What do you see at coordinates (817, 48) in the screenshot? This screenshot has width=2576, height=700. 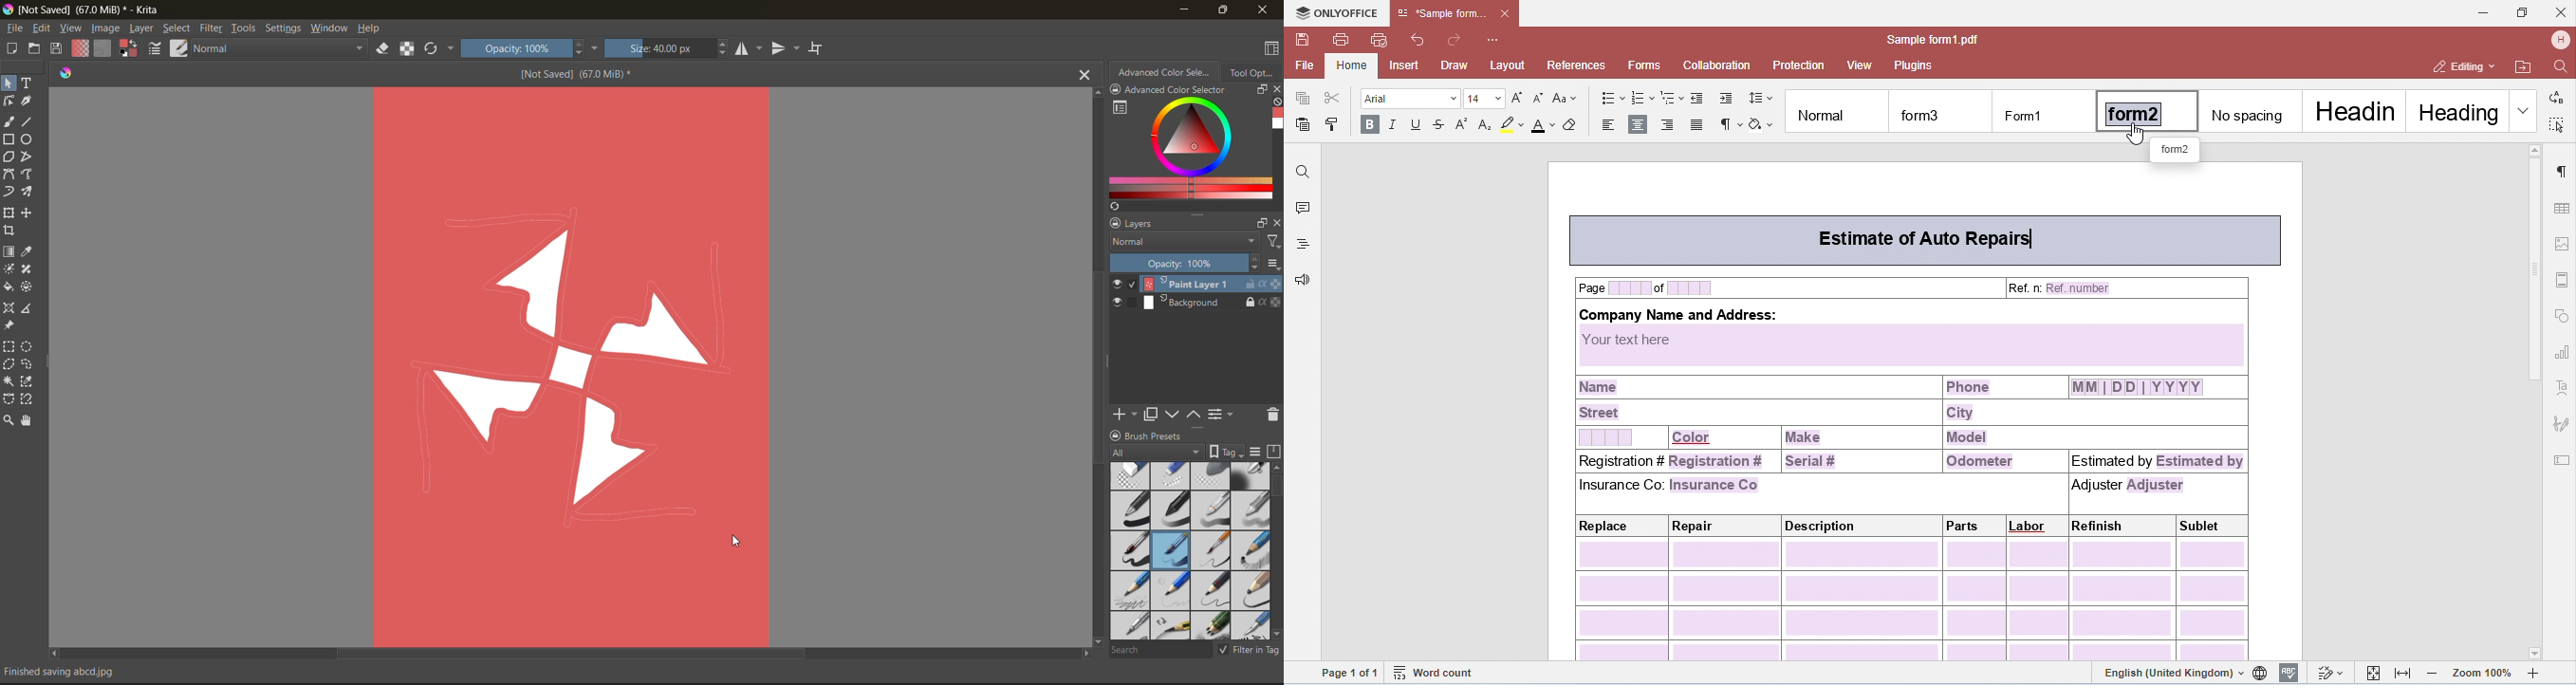 I see `wrap around mode` at bounding box center [817, 48].